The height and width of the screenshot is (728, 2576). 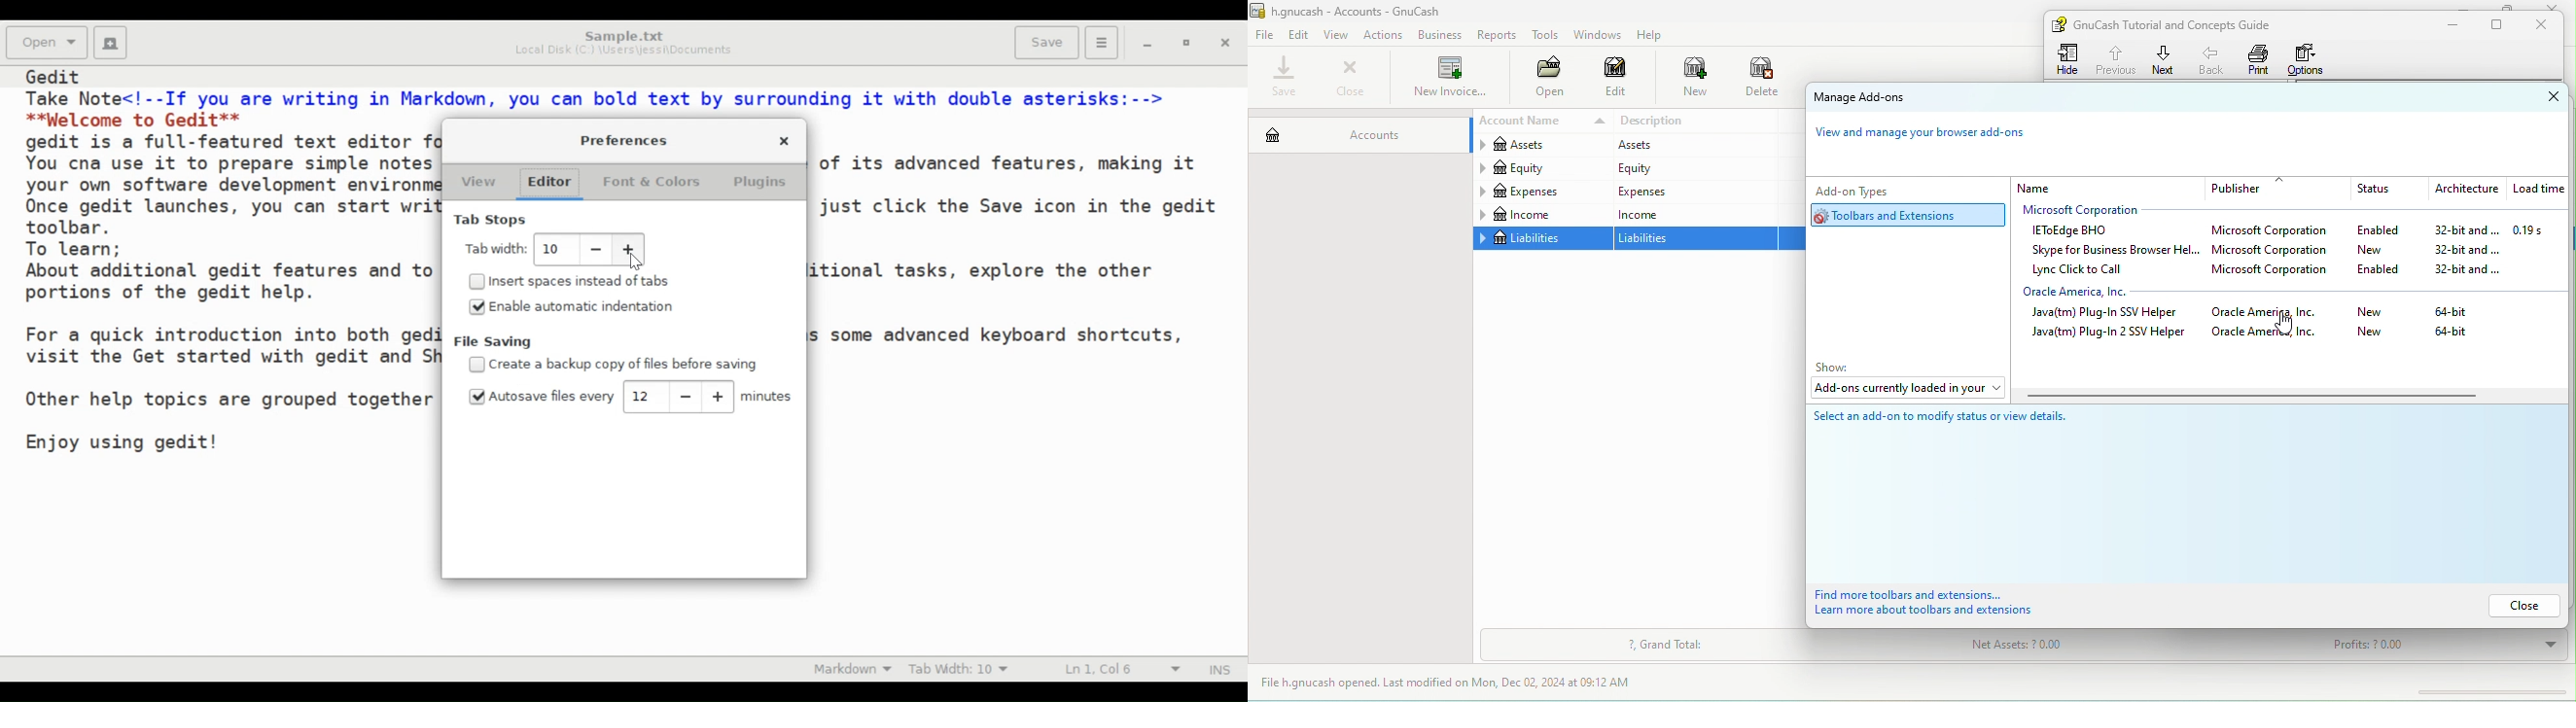 What do you see at coordinates (2077, 648) in the screenshot?
I see `net assets ?0.00` at bounding box center [2077, 648].